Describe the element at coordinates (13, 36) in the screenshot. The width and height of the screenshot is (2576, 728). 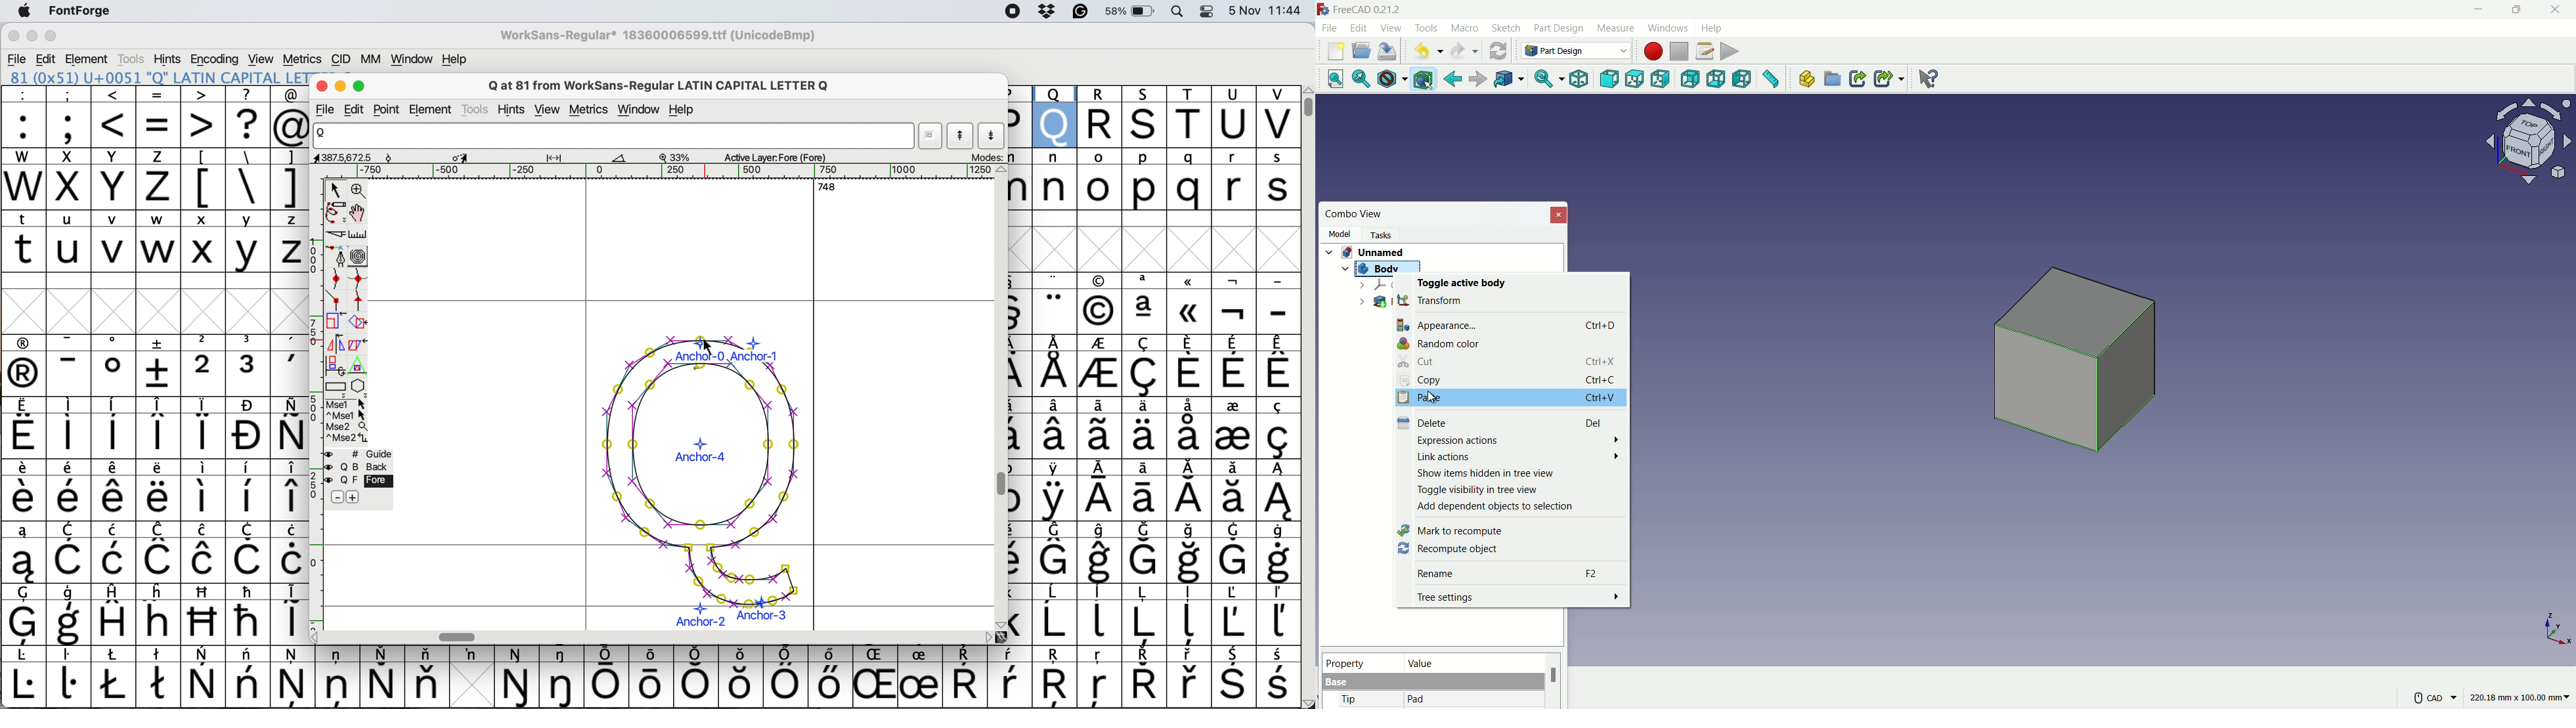
I see `close` at that location.